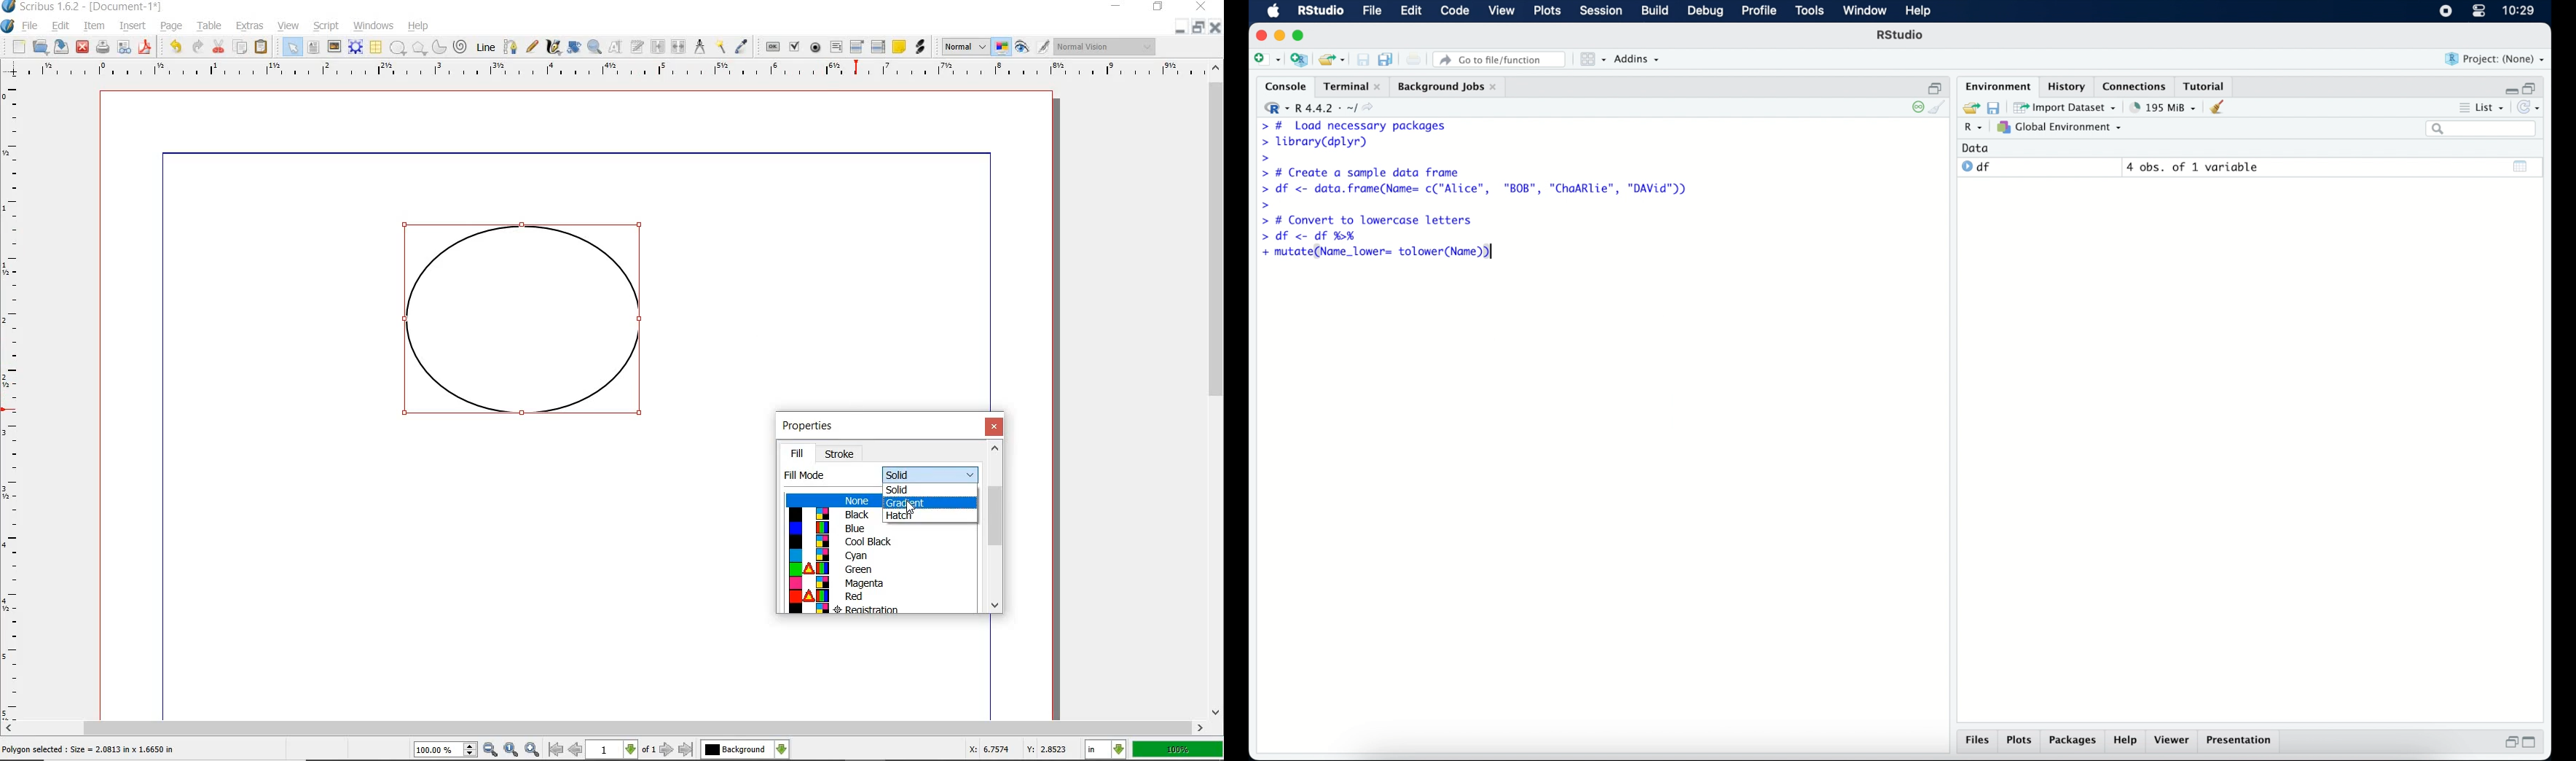 The image size is (2576, 784). Describe the element at coordinates (2509, 87) in the screenshot. I see `minimize` at that location.